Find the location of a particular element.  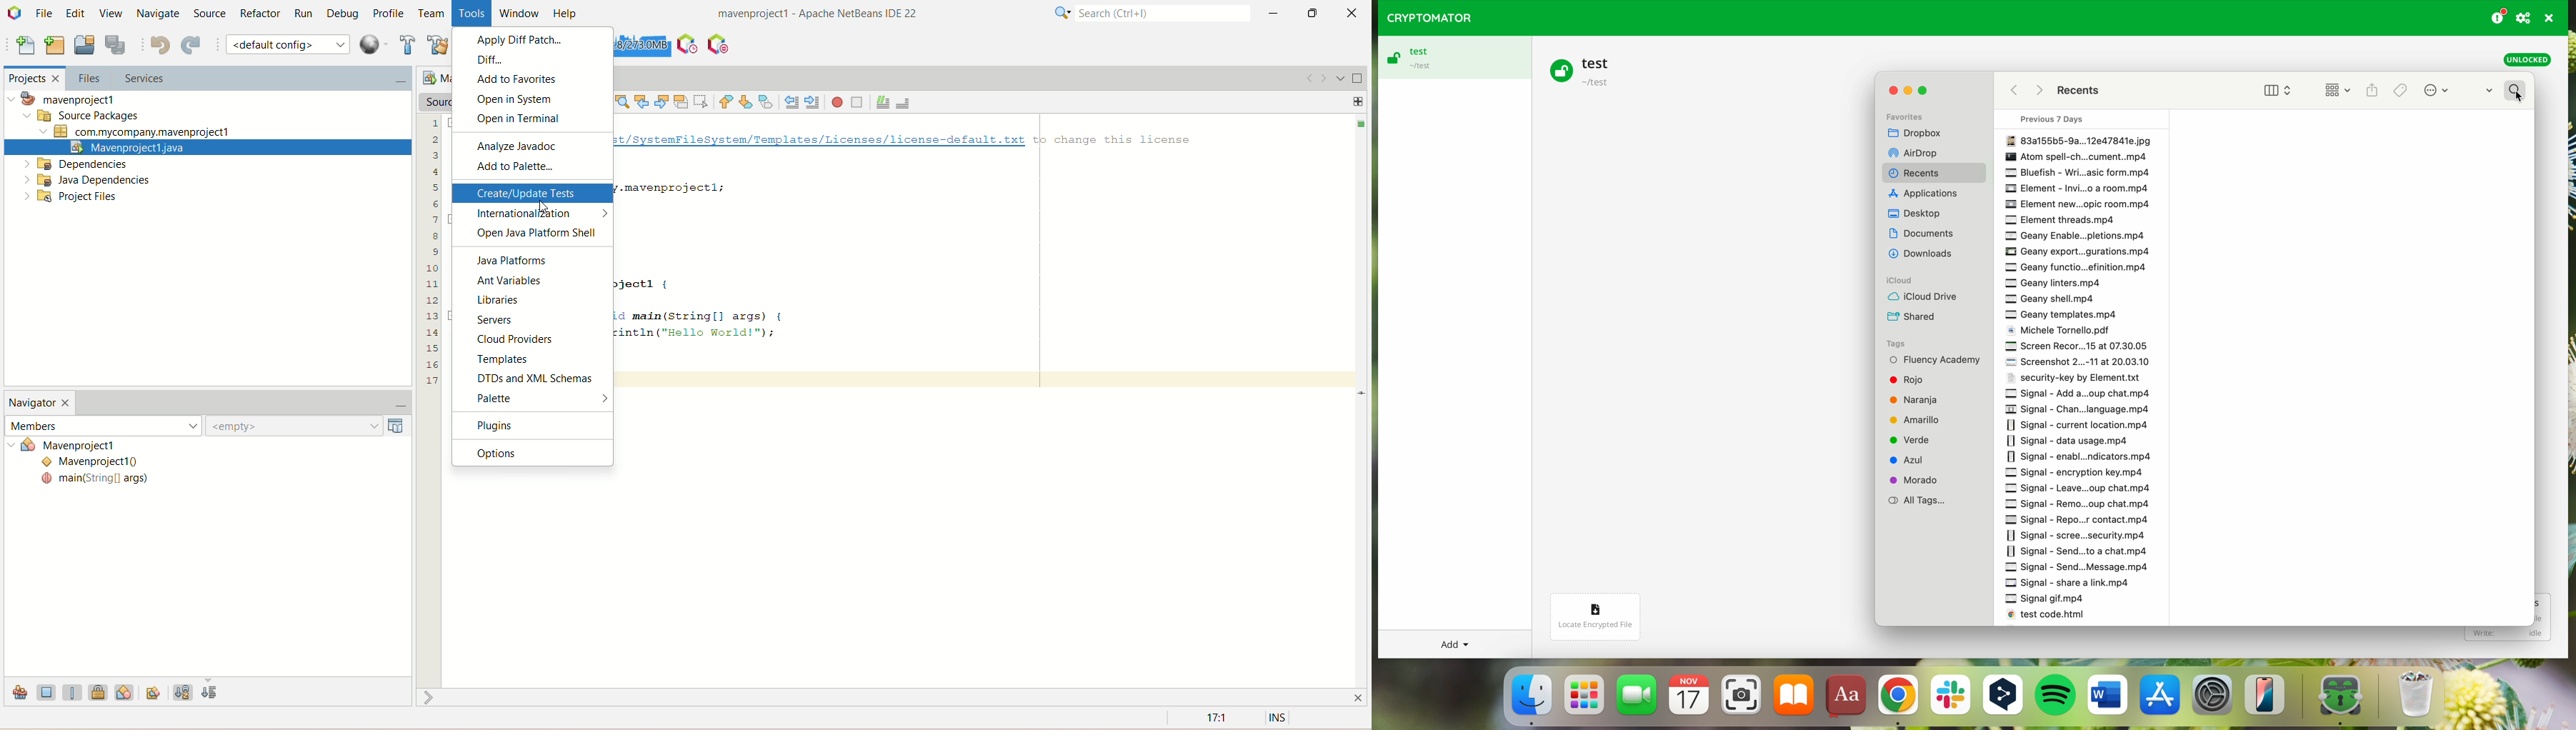

 is located at coordinates (1929, 194).